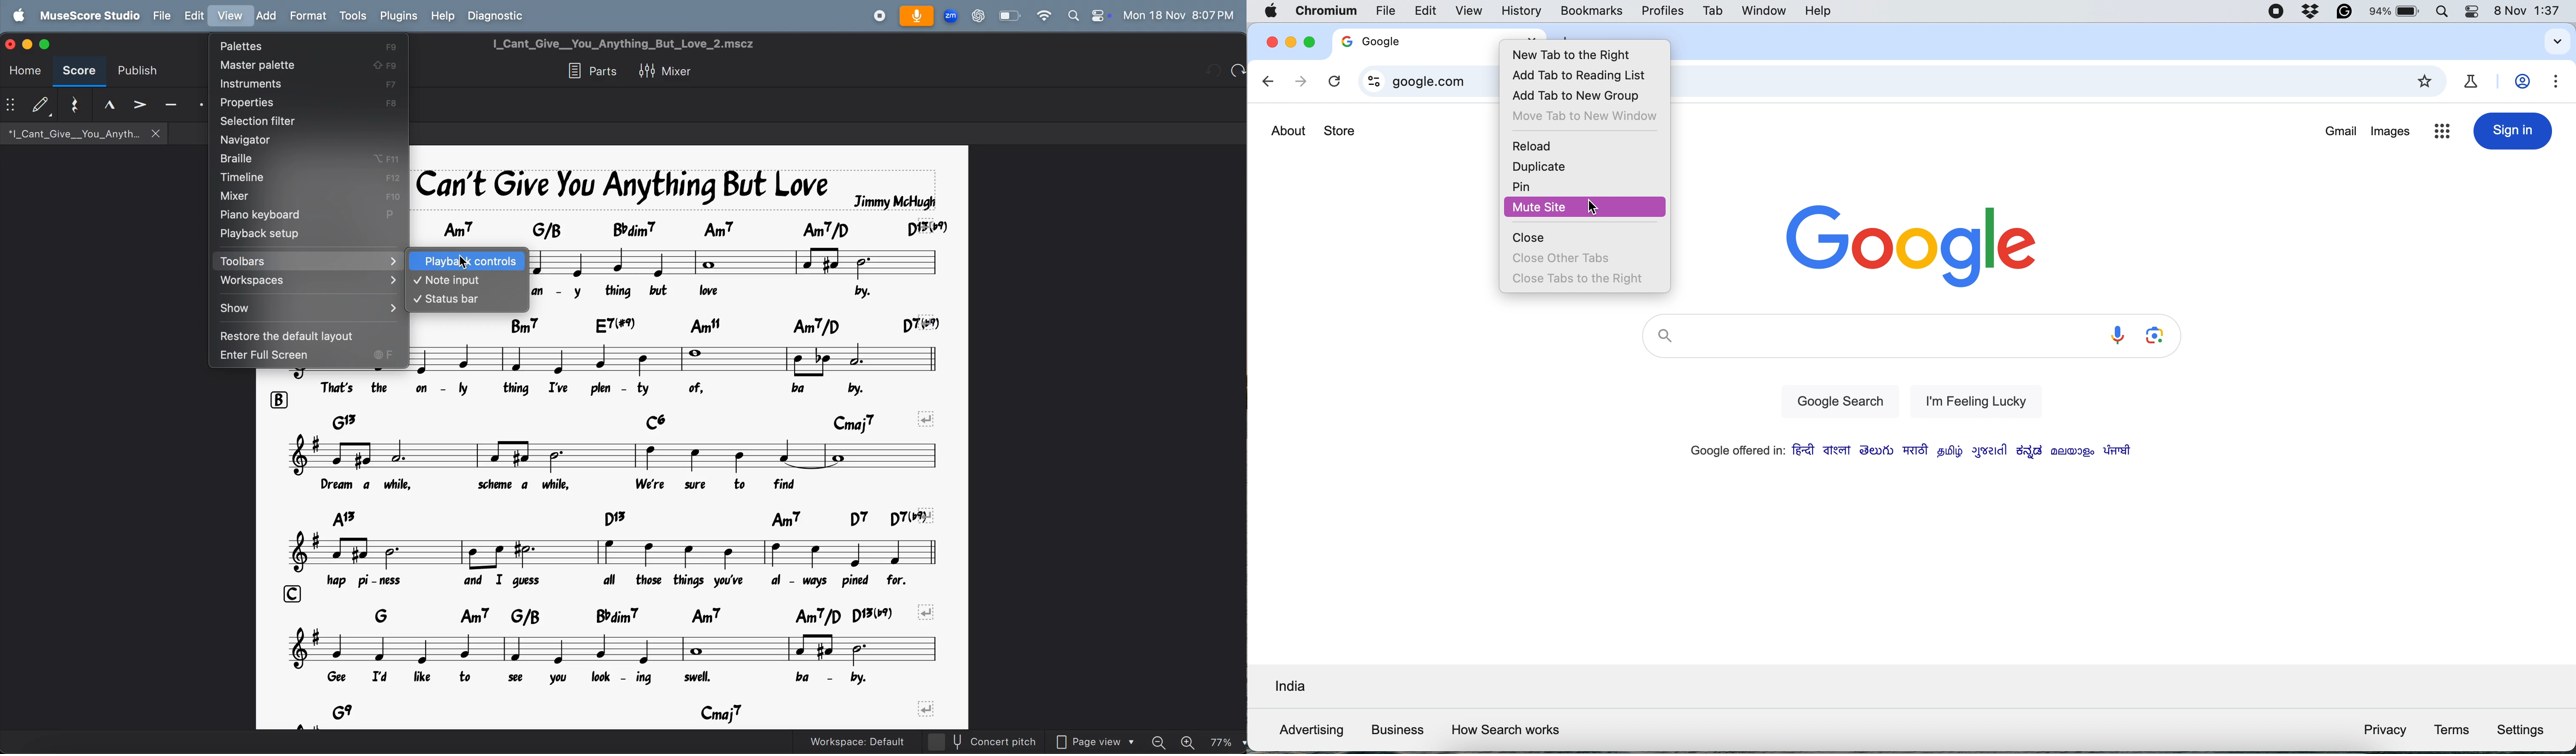  I want to click on file, so click(162, 16).